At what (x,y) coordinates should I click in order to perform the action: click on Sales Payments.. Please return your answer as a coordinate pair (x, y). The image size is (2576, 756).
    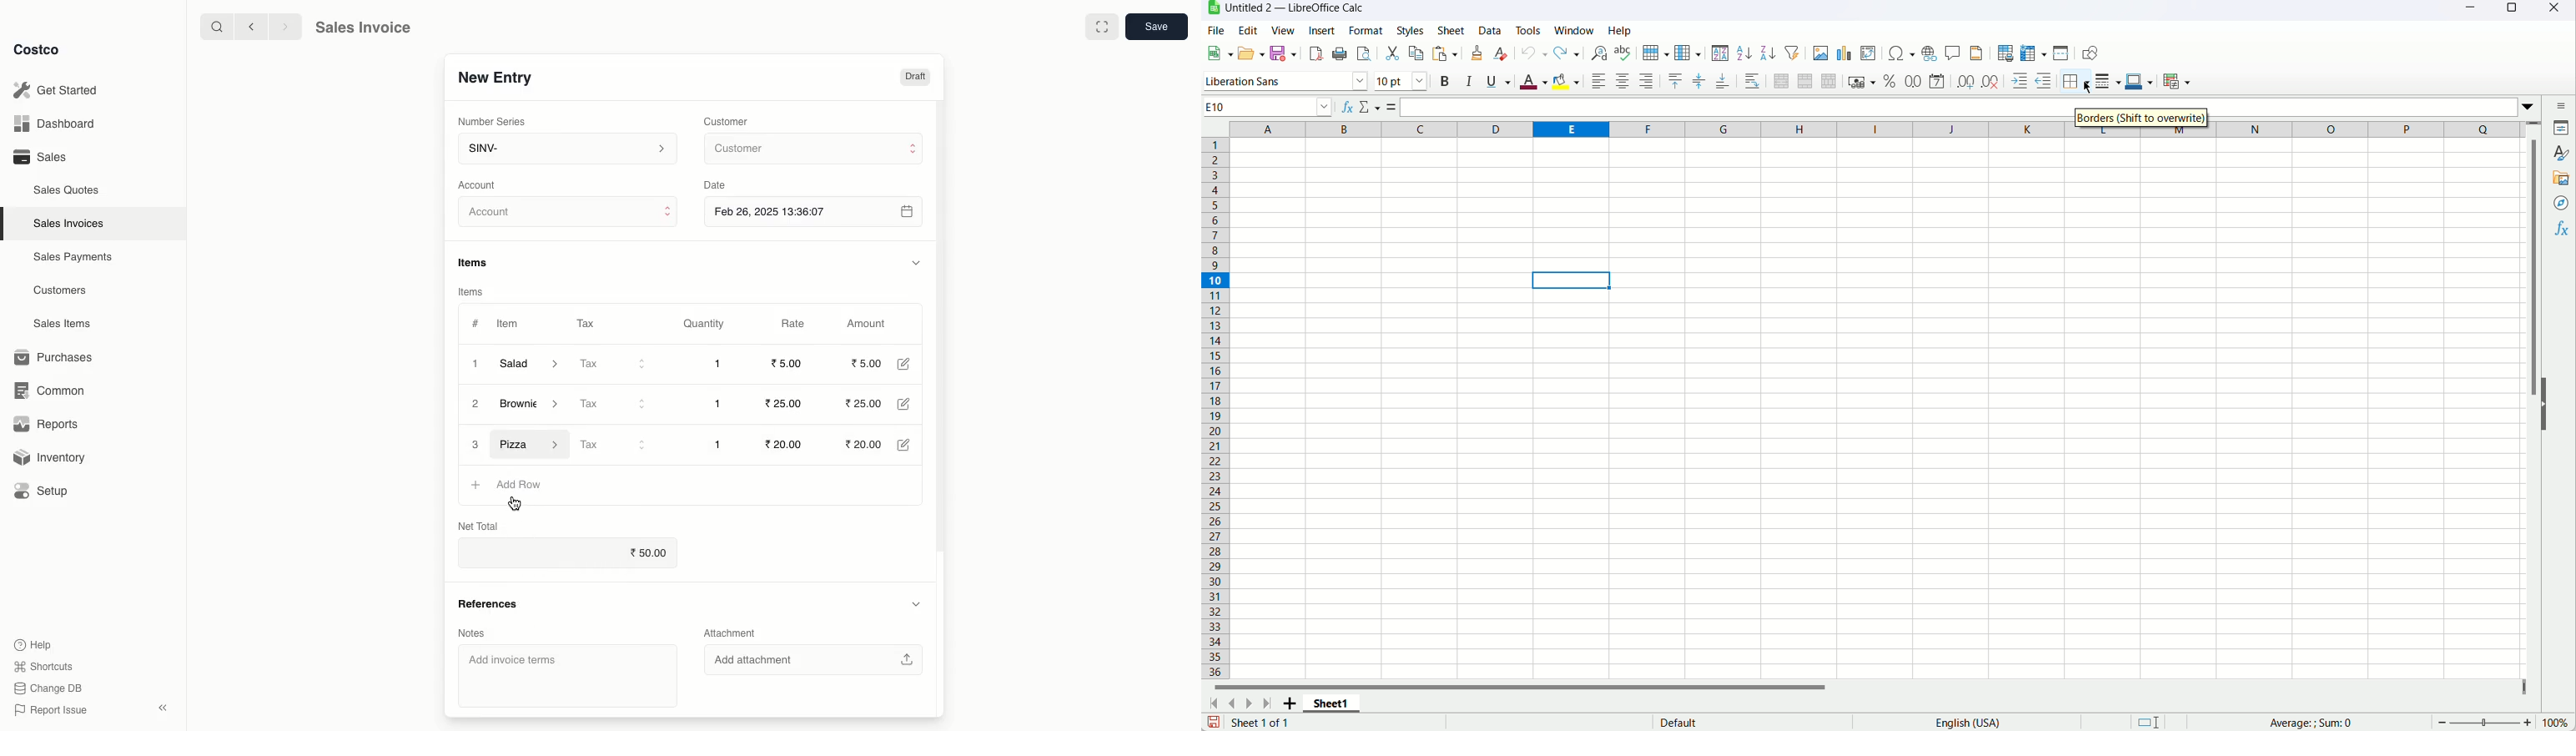
    Looking at the image, I should click on (74, 259).